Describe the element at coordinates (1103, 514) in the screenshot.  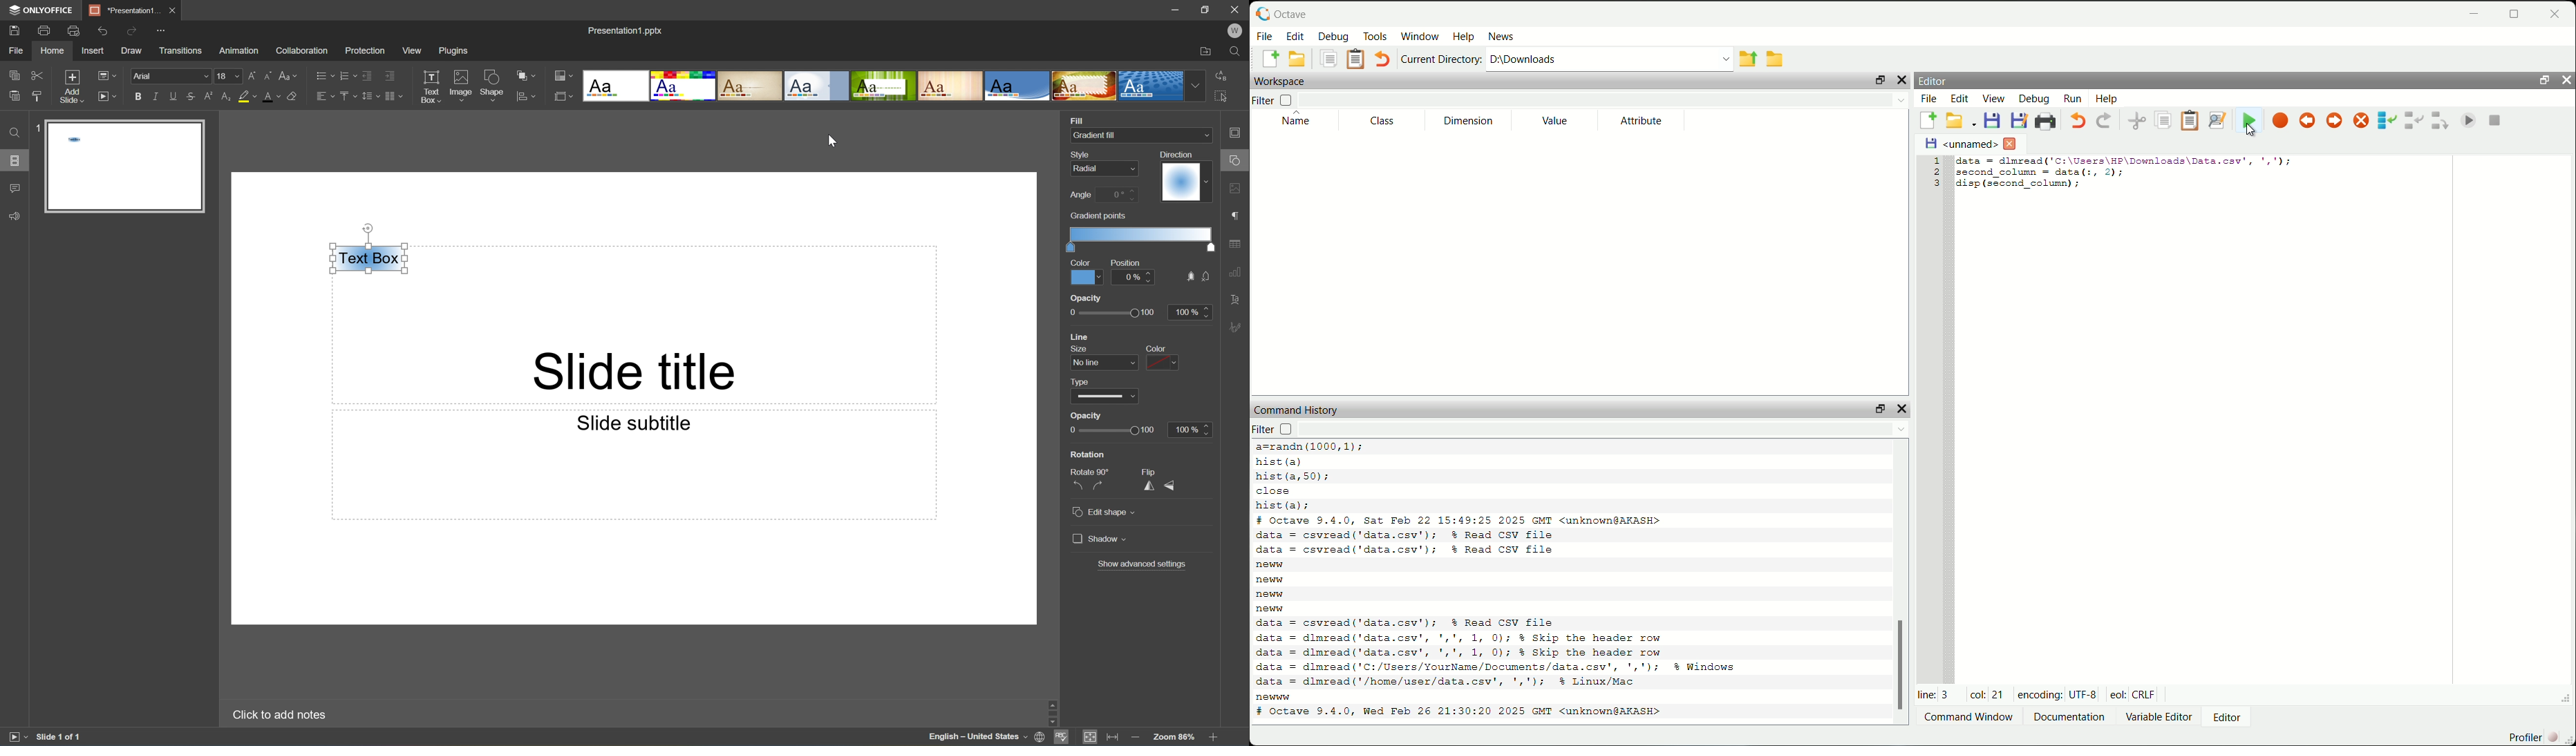
I see `Edit shape` at that location.